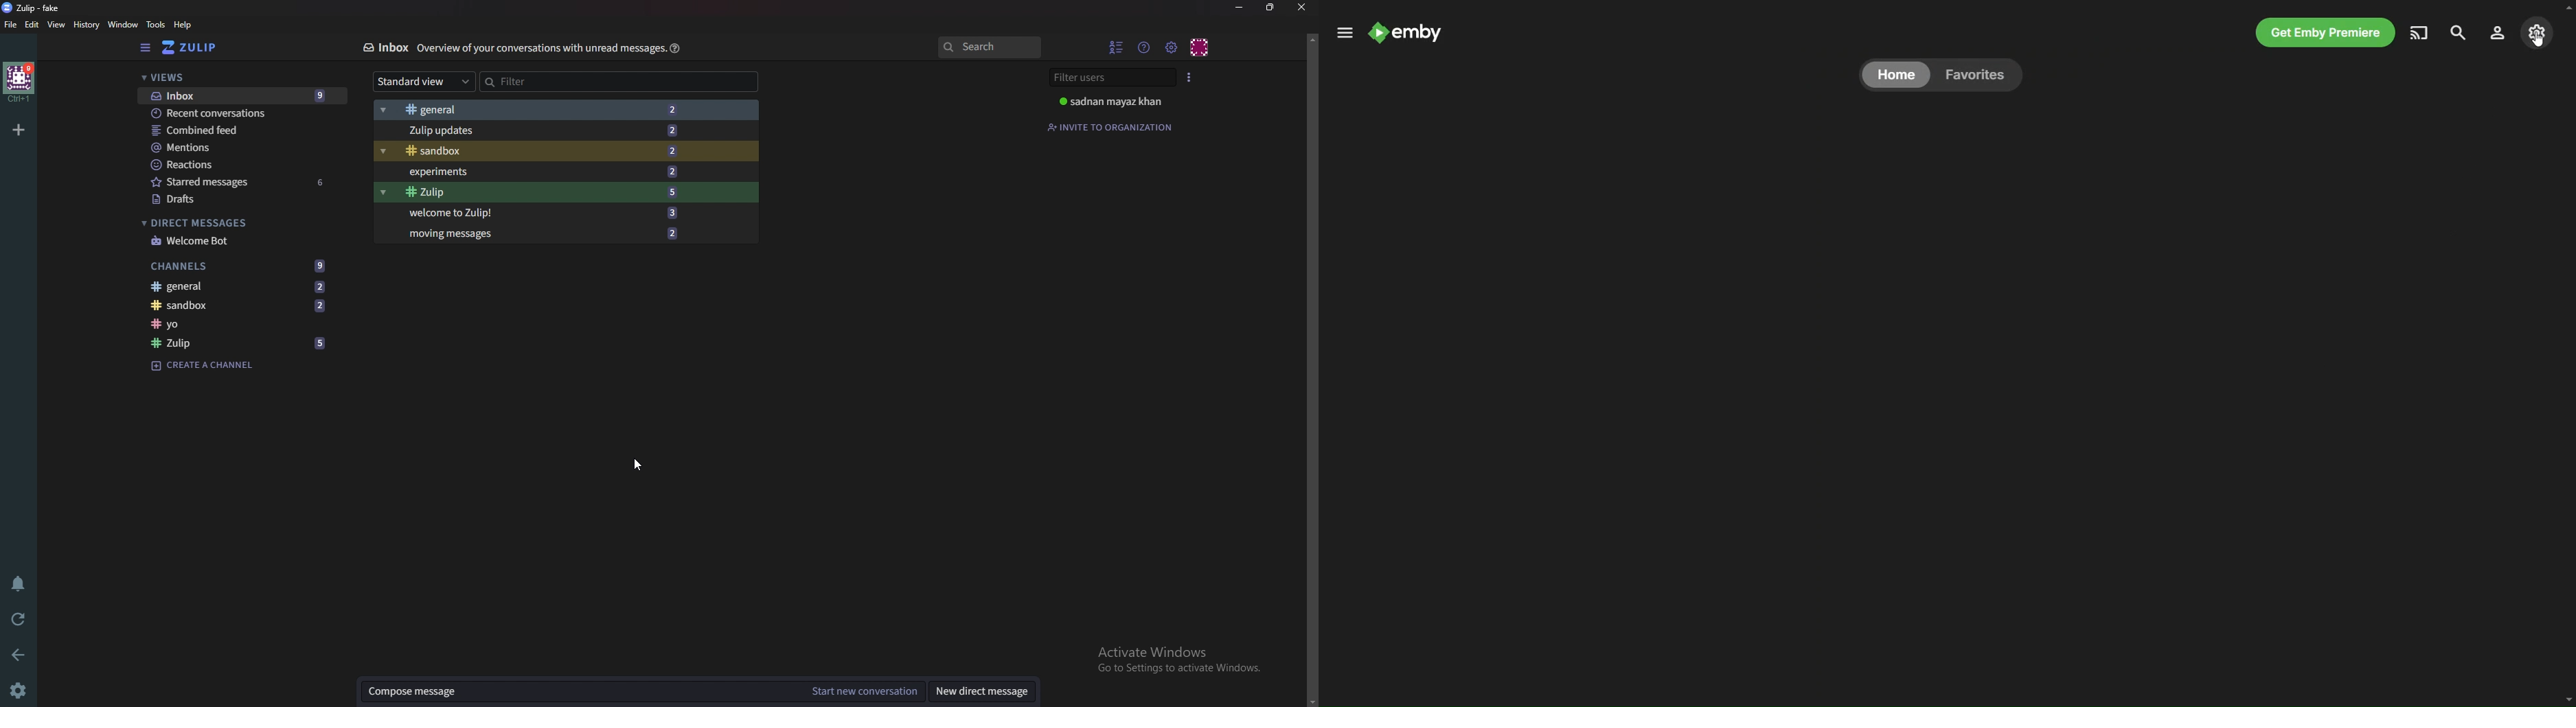 Image resolution: width=2576 pixels, height=728 pixels. Describe the element at coordinates (541, 233) in the screenshot. I see `moving messages` at that location.